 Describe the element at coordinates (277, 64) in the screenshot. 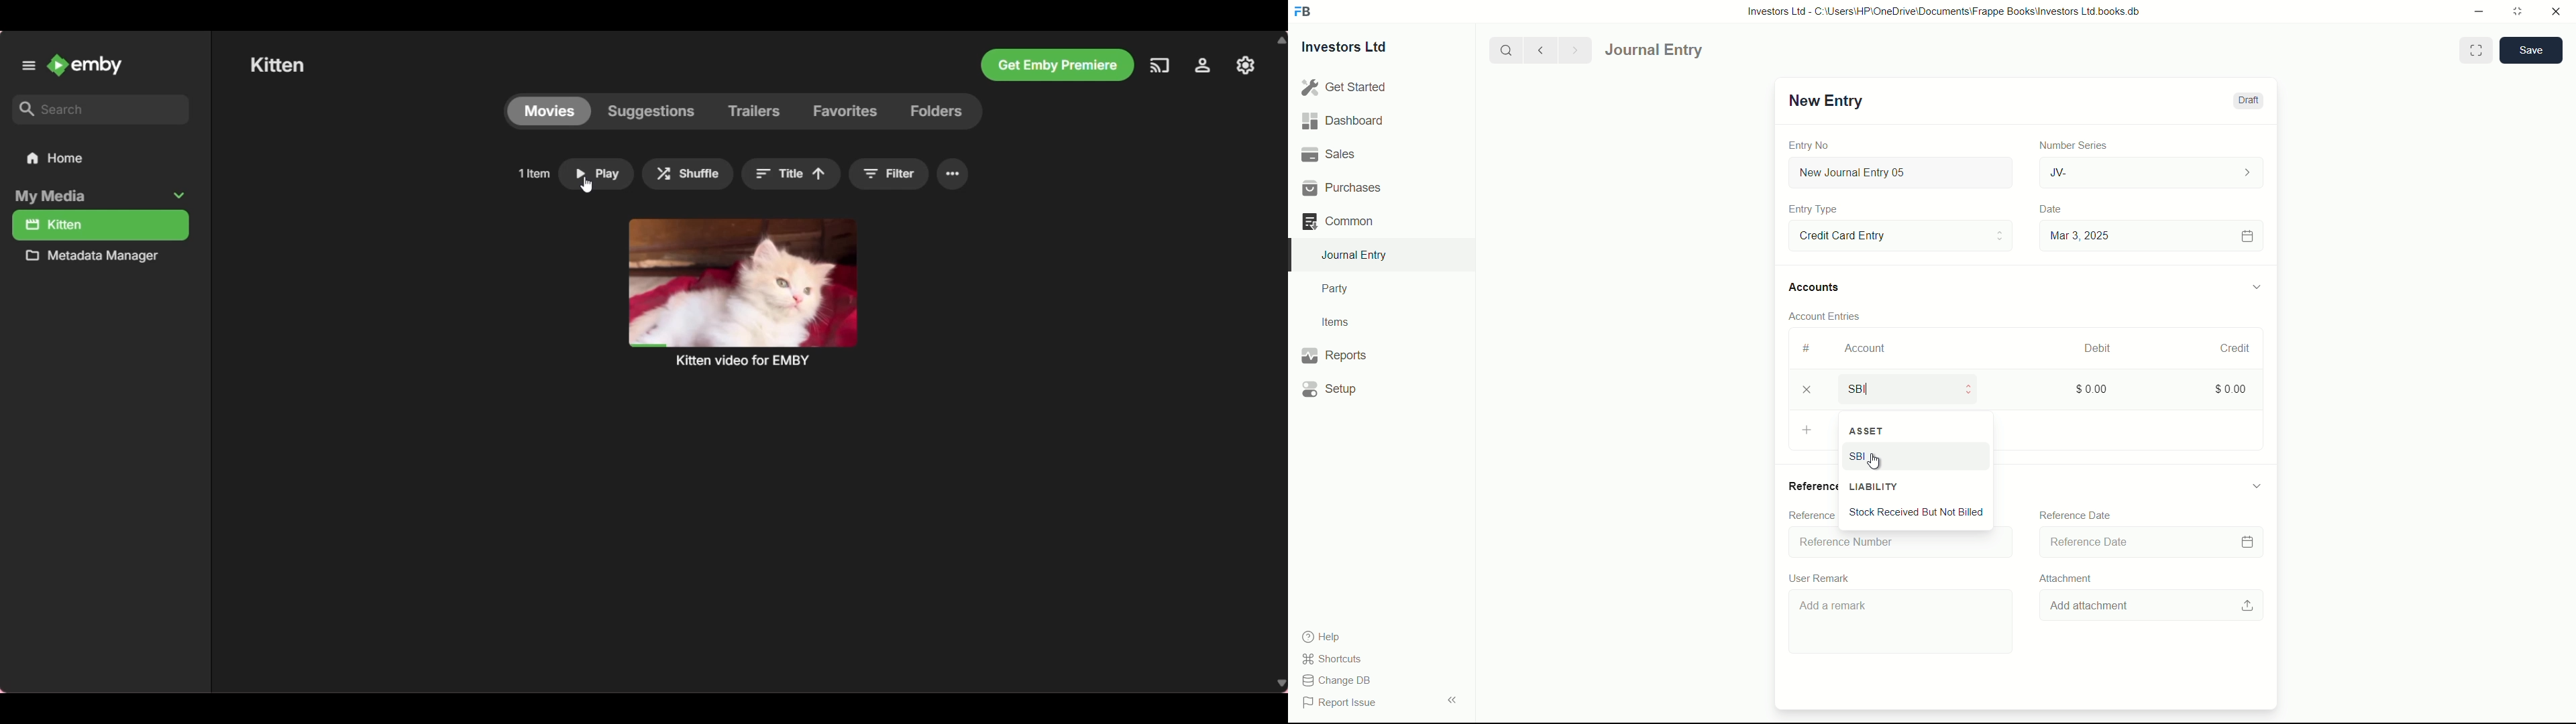

I see `Media name` at that location.